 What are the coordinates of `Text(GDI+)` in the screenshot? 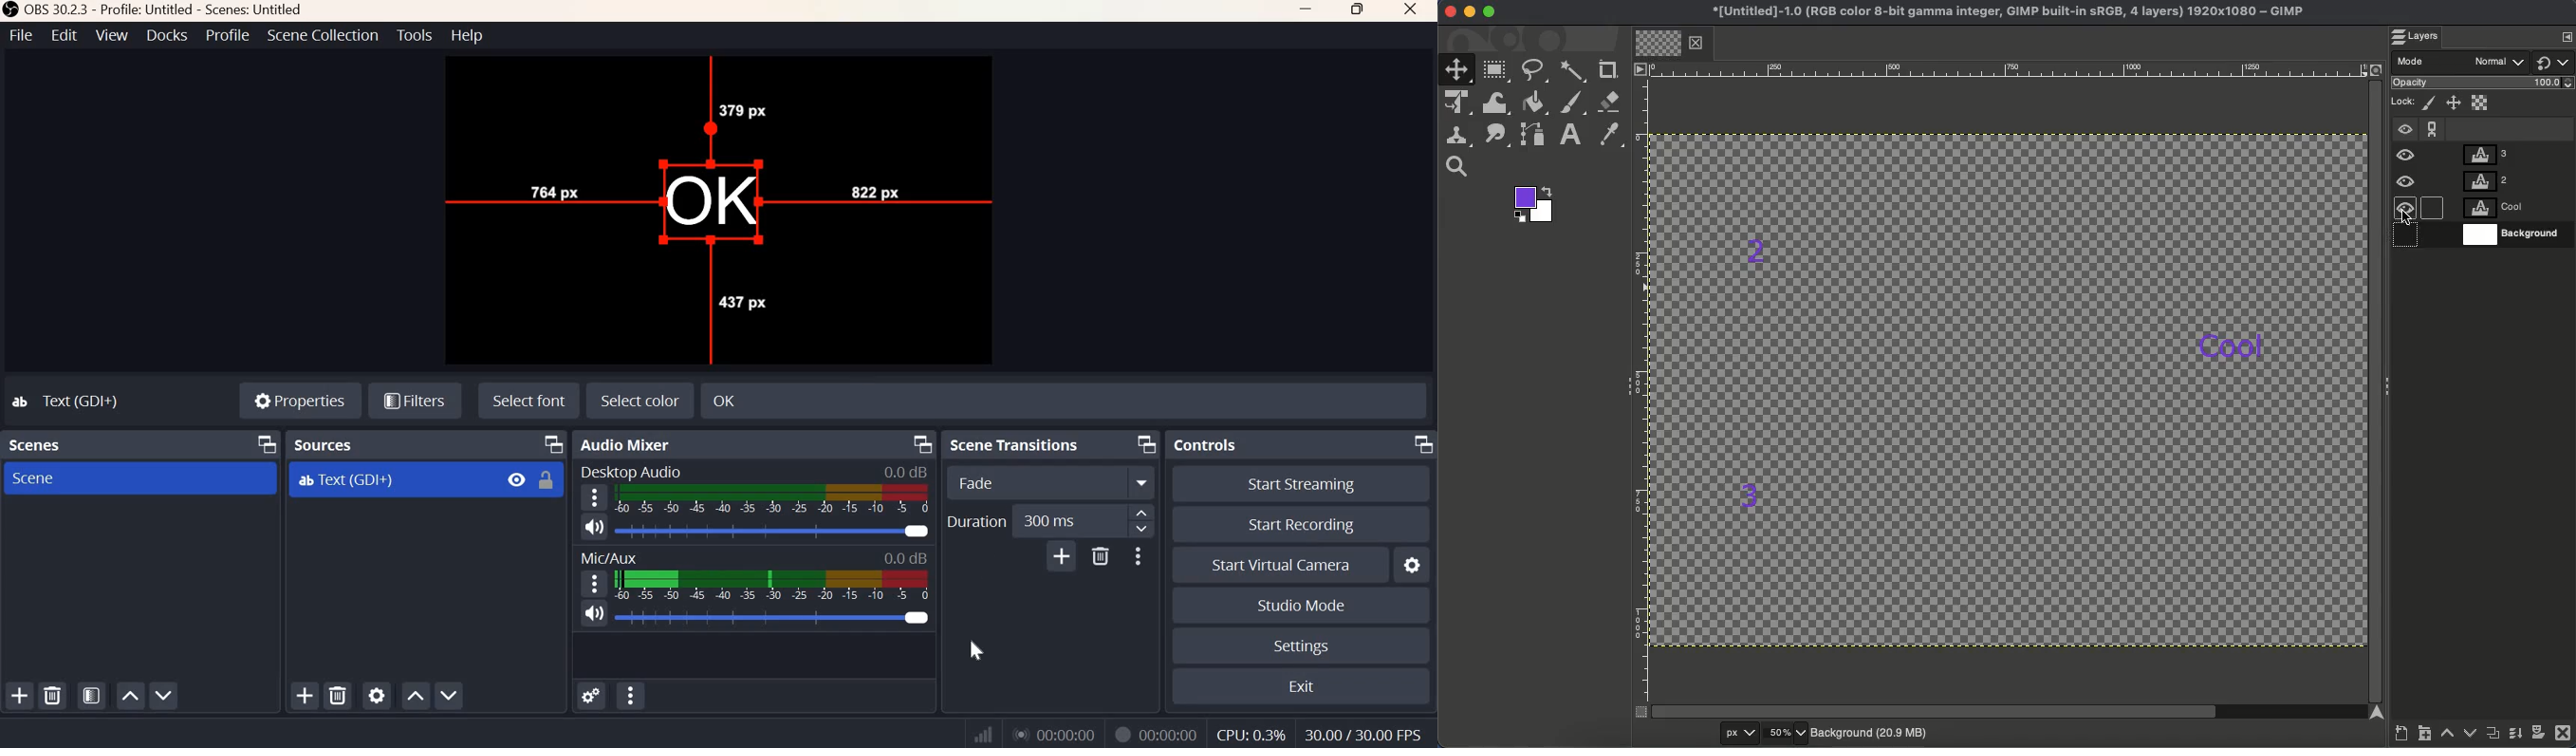 It's located at (68, 400).